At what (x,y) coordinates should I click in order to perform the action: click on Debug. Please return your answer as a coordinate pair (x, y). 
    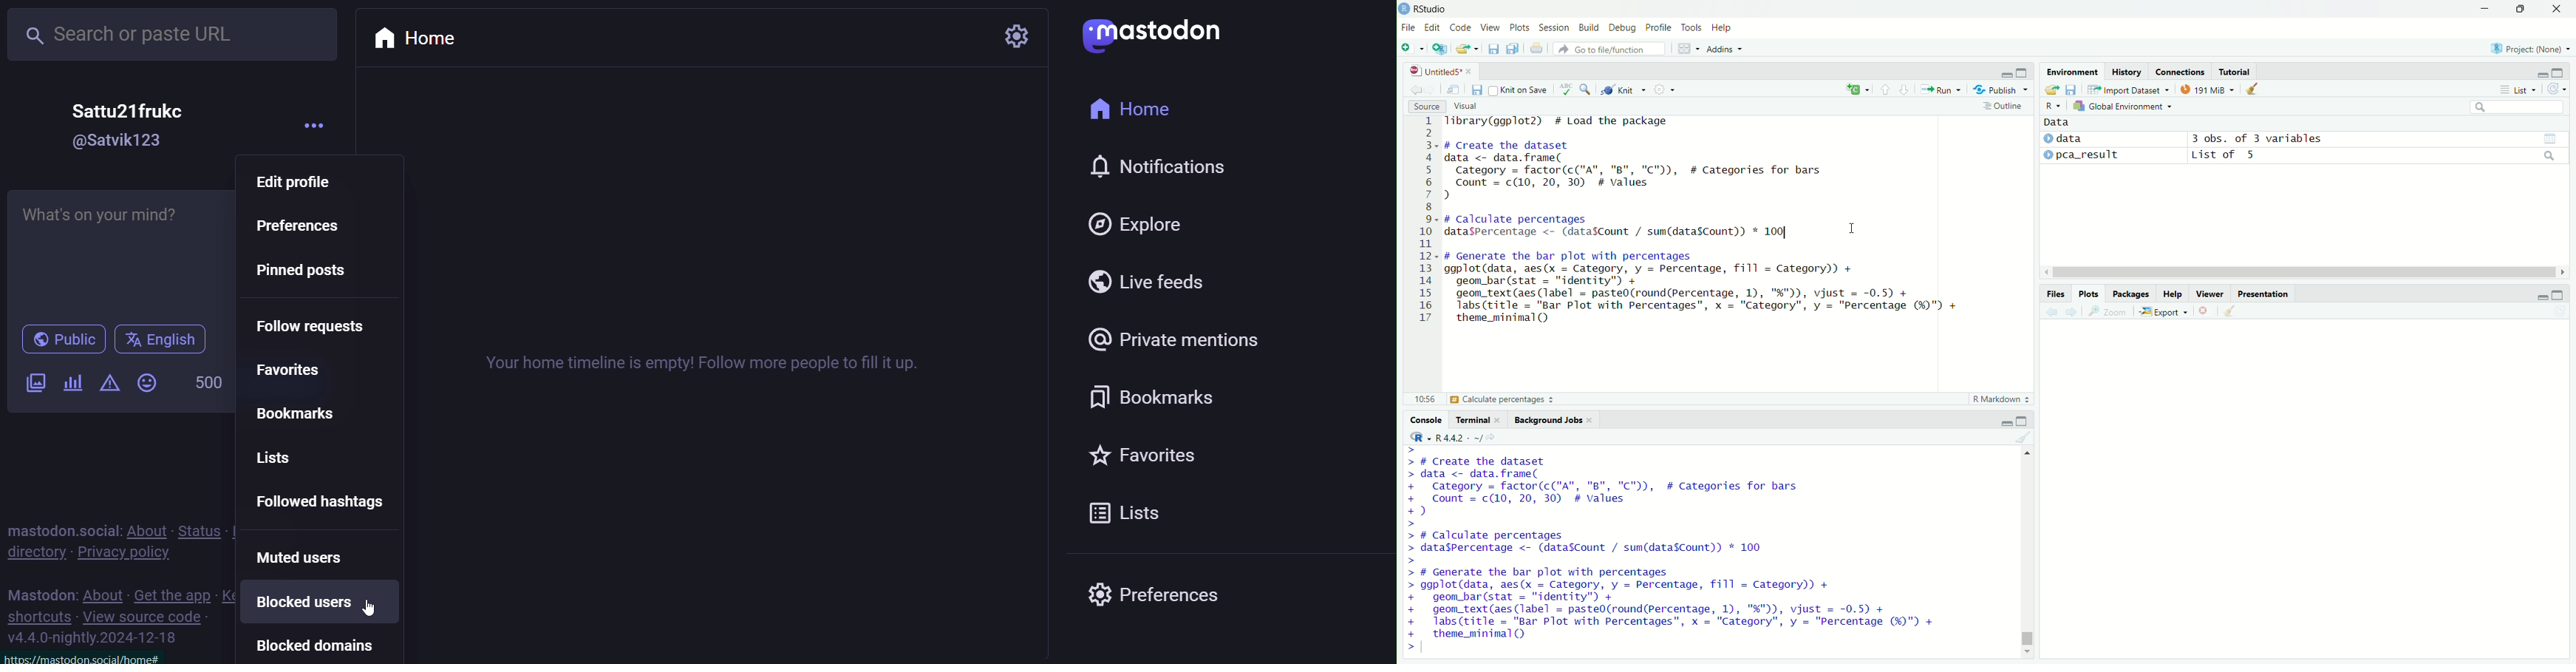
    Looking at the image, I should click on (1625, 28).